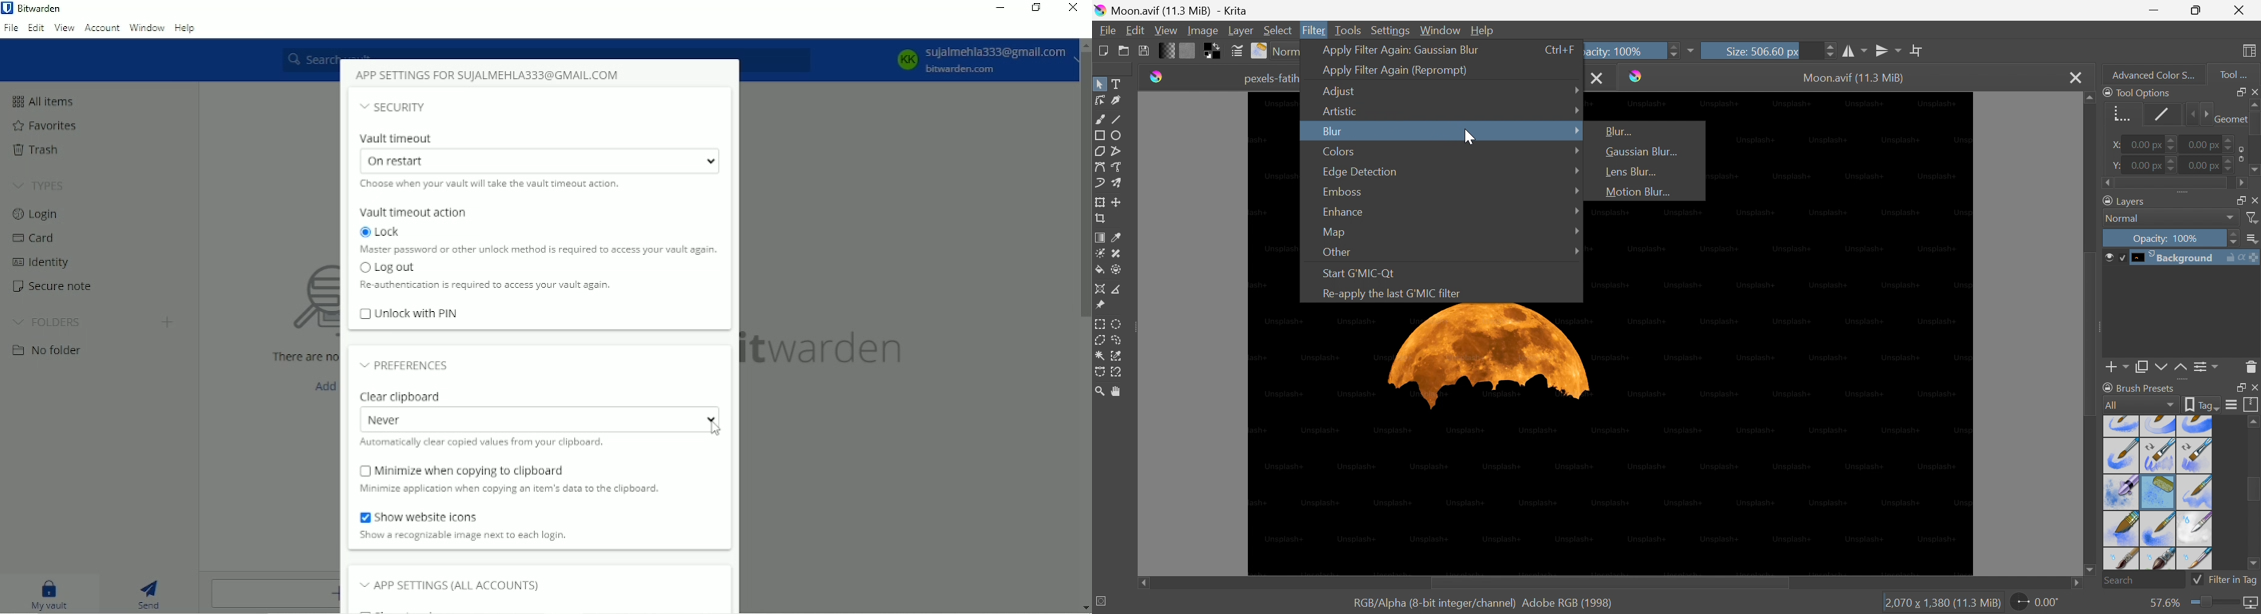 The height and width of the screenshot is (616, 2268). Describe the element at coordinates (147, 27) in the screenshot. I see `Window` at that location.